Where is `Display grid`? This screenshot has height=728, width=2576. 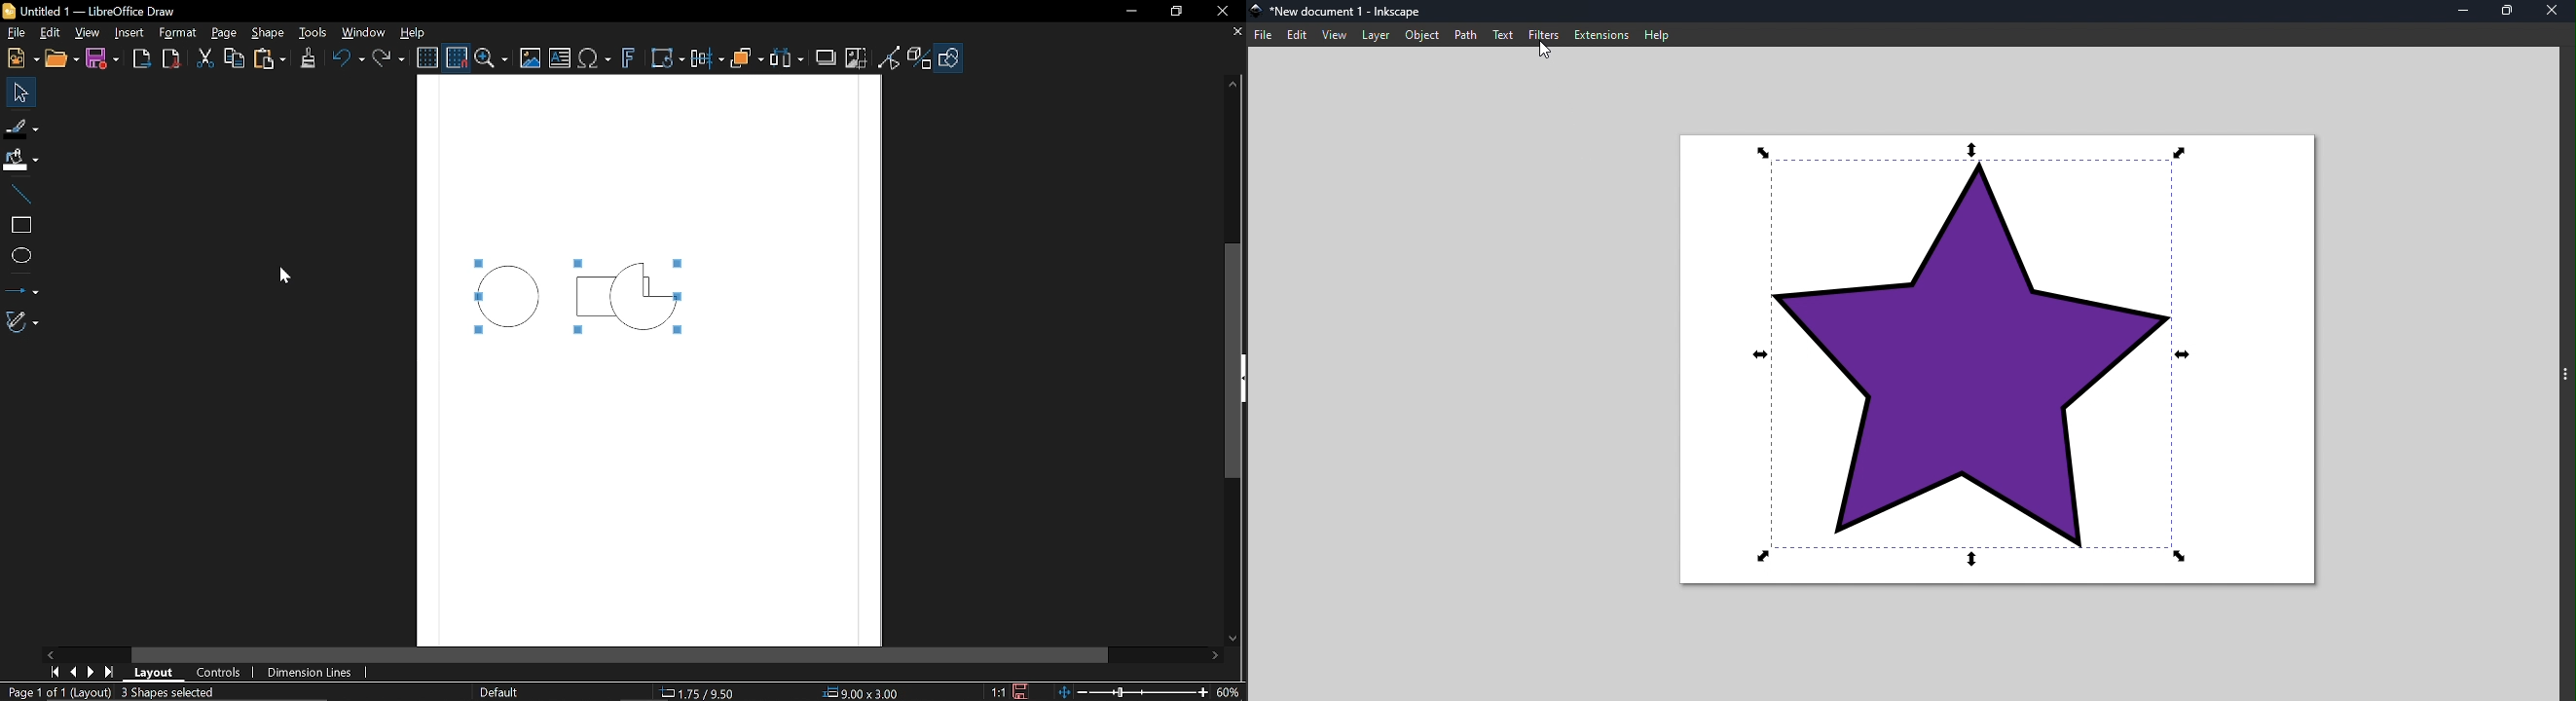
Display grid is located at coordinates (426, 57).